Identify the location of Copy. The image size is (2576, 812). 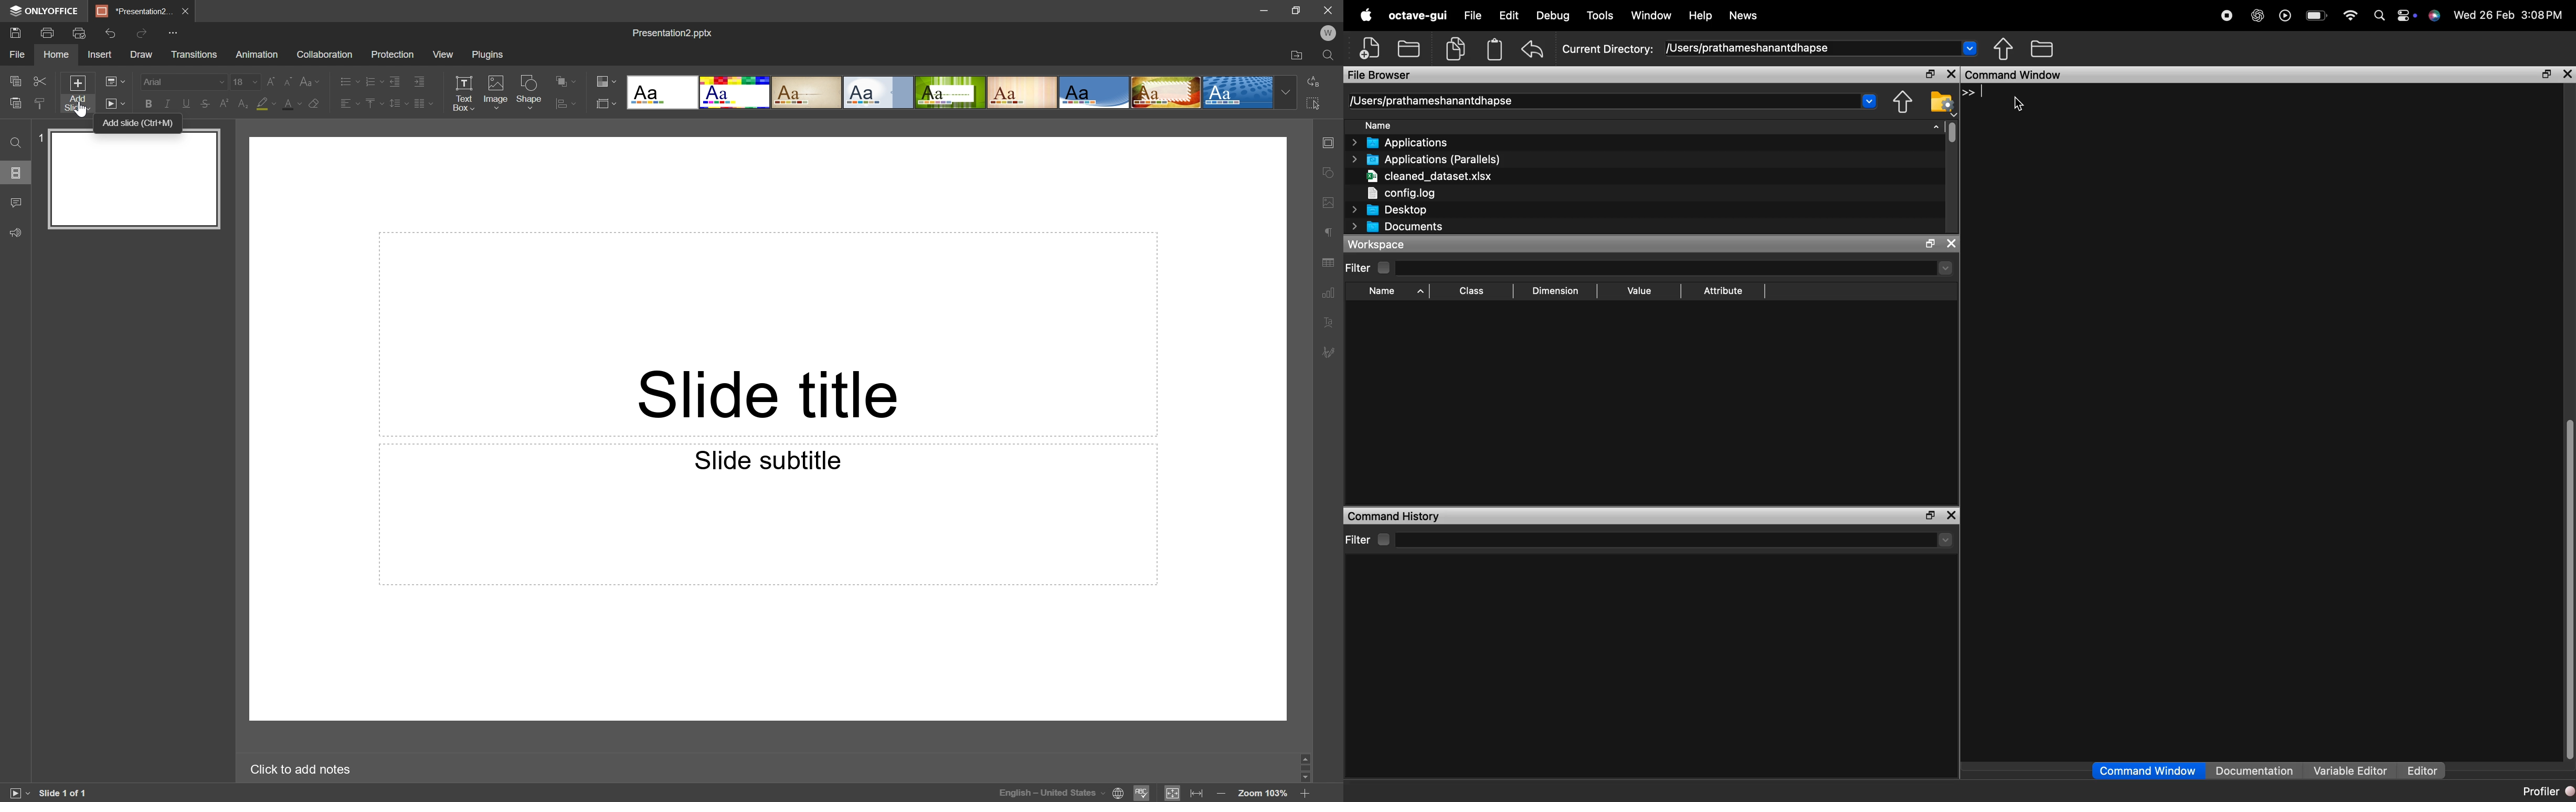
(17, 81).